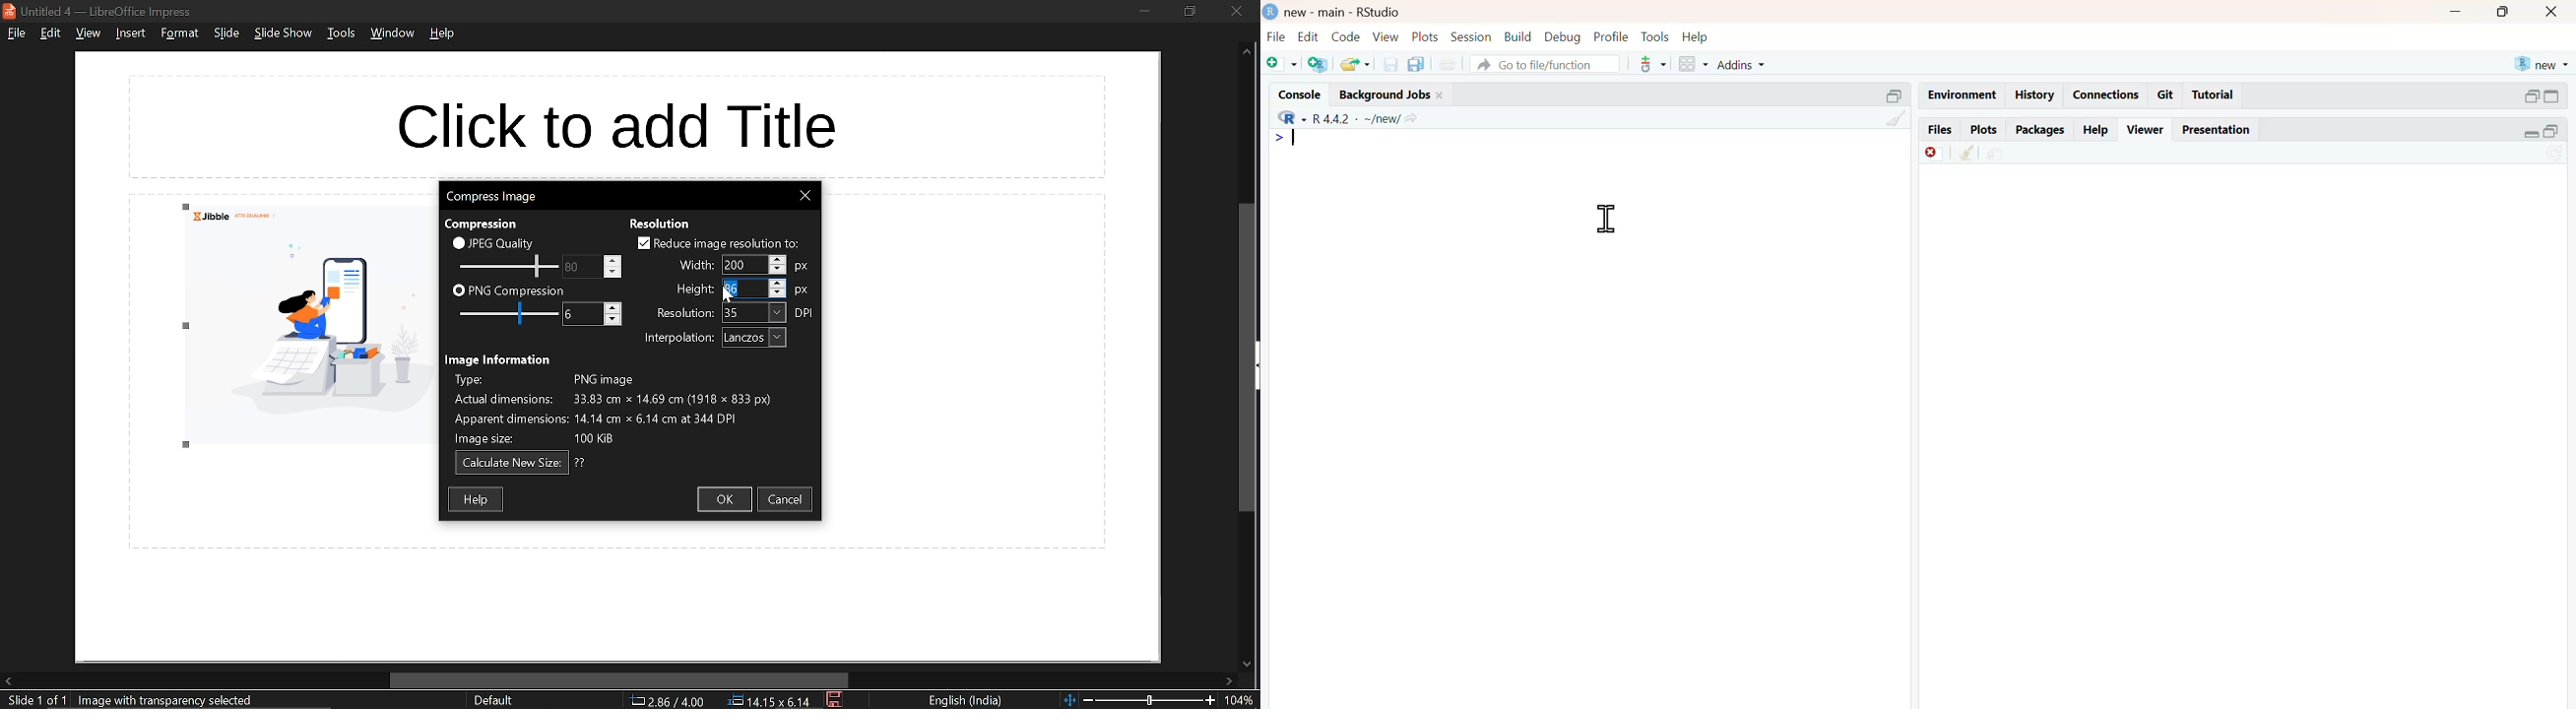 The height and width of the screenshot is (728, 2576). Describe the element at coordinates (1139, 700) in the screenshot. I see `change zoom` at that location.